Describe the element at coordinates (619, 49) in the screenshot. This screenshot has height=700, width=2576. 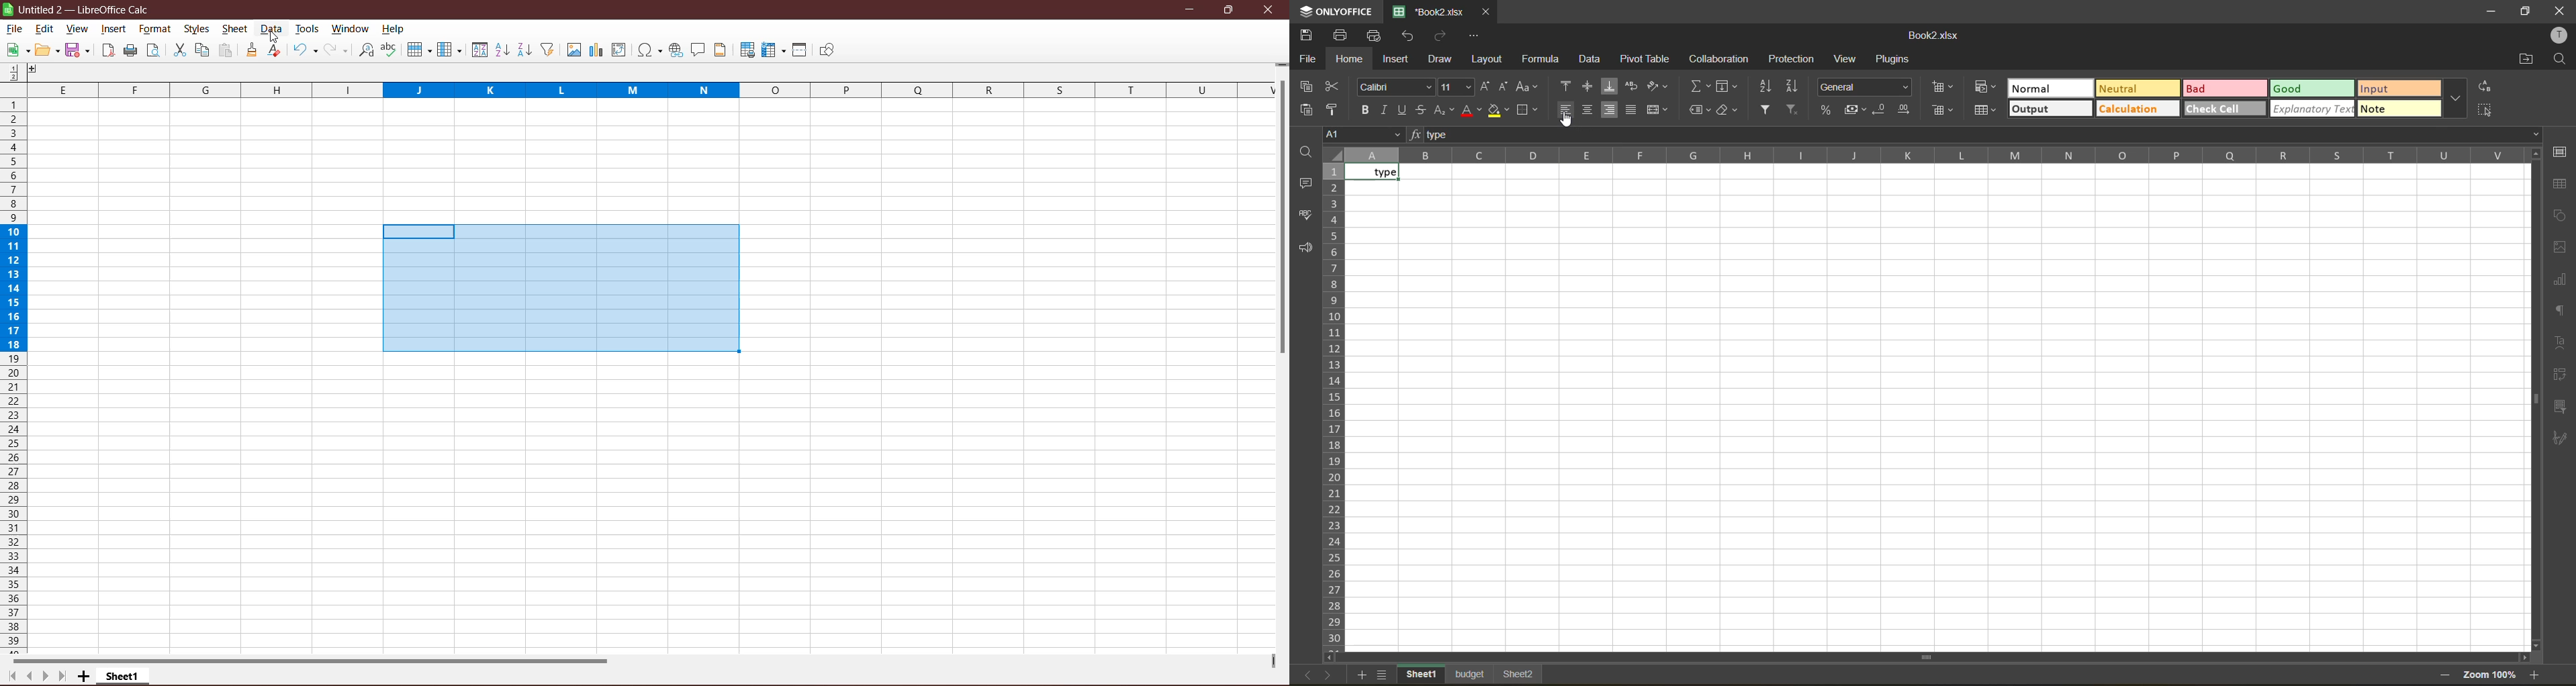
I see `Insert or Edit Pivot table` at that location.